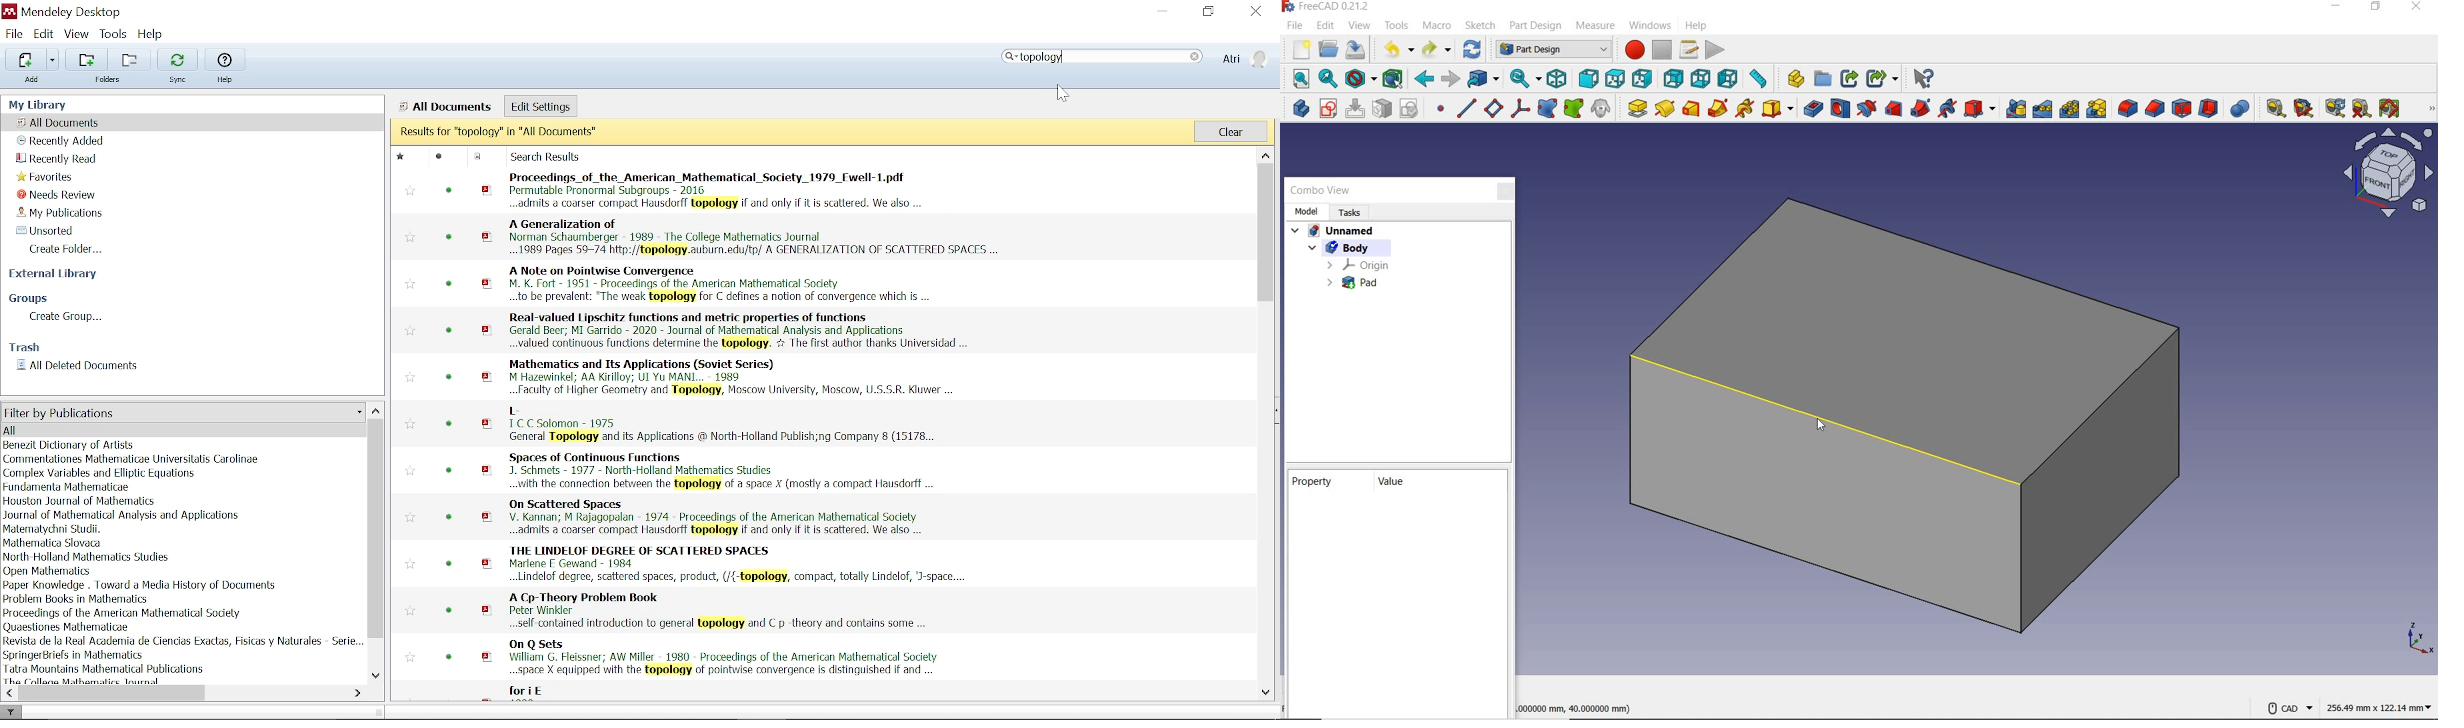 Image resolution: width=2464 pixels, height=728 pixels. What do you see at coordinates (451, 330) in the screenshot?
I see `read` at bounding box center [451, 330].